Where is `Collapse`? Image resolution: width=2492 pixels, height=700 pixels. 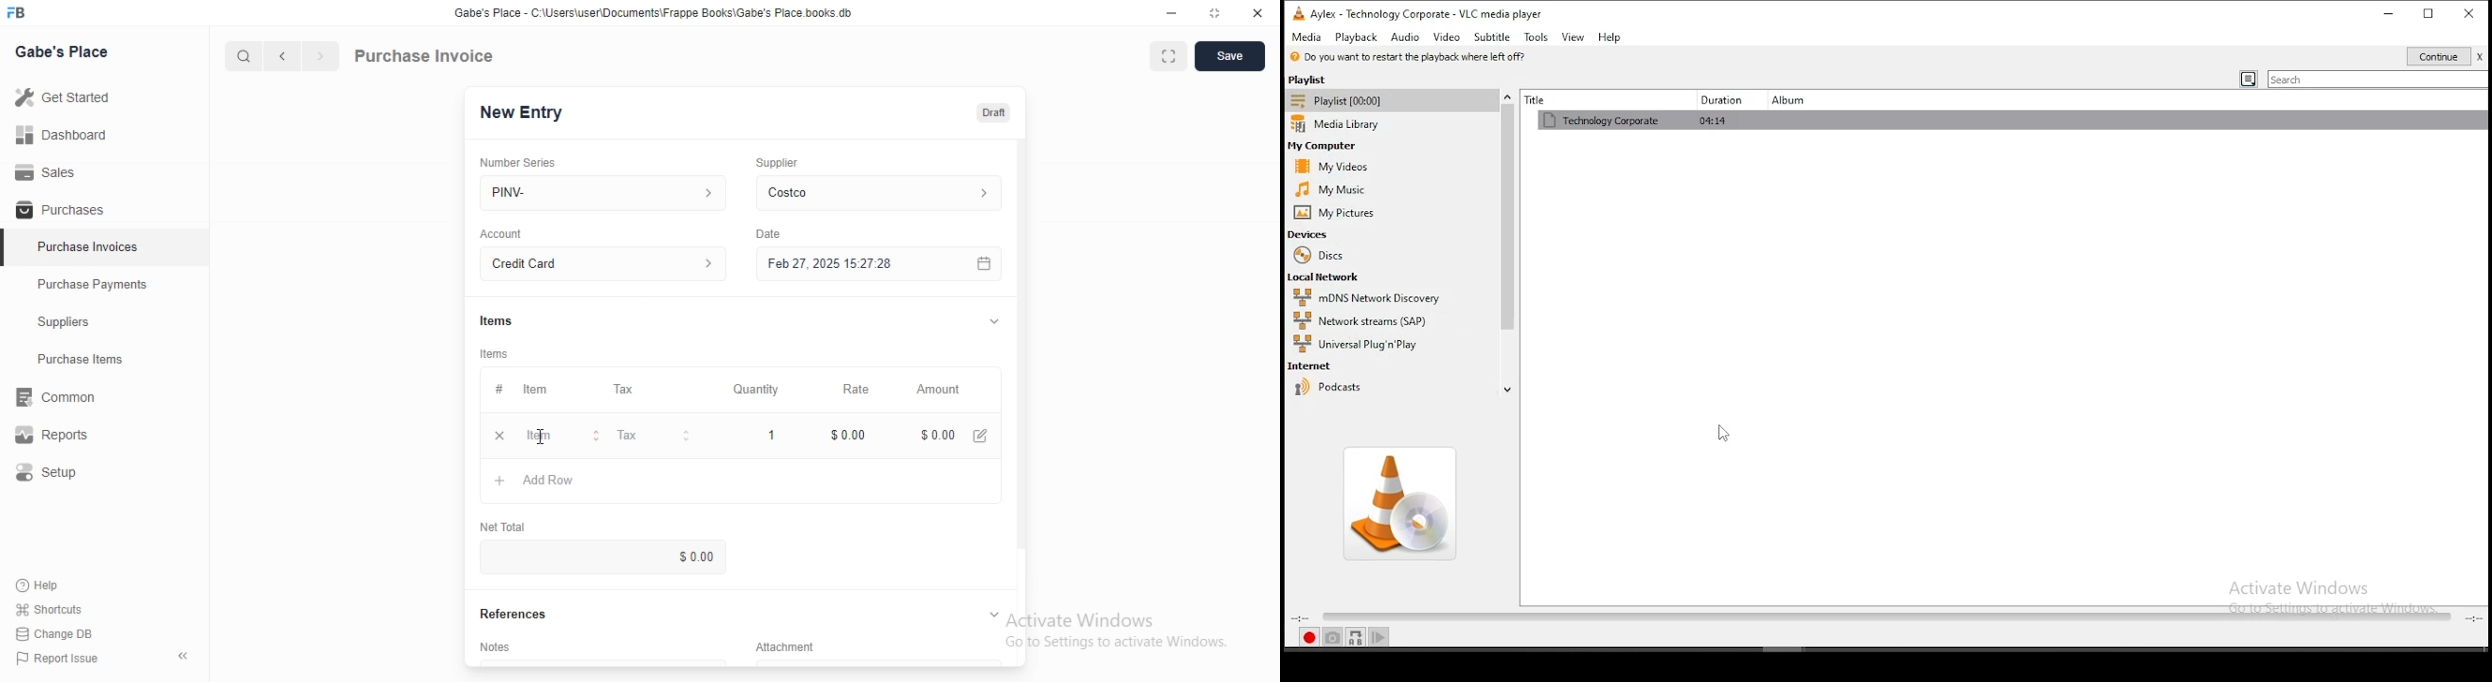 Collapse is located at coordinates (994, 321).